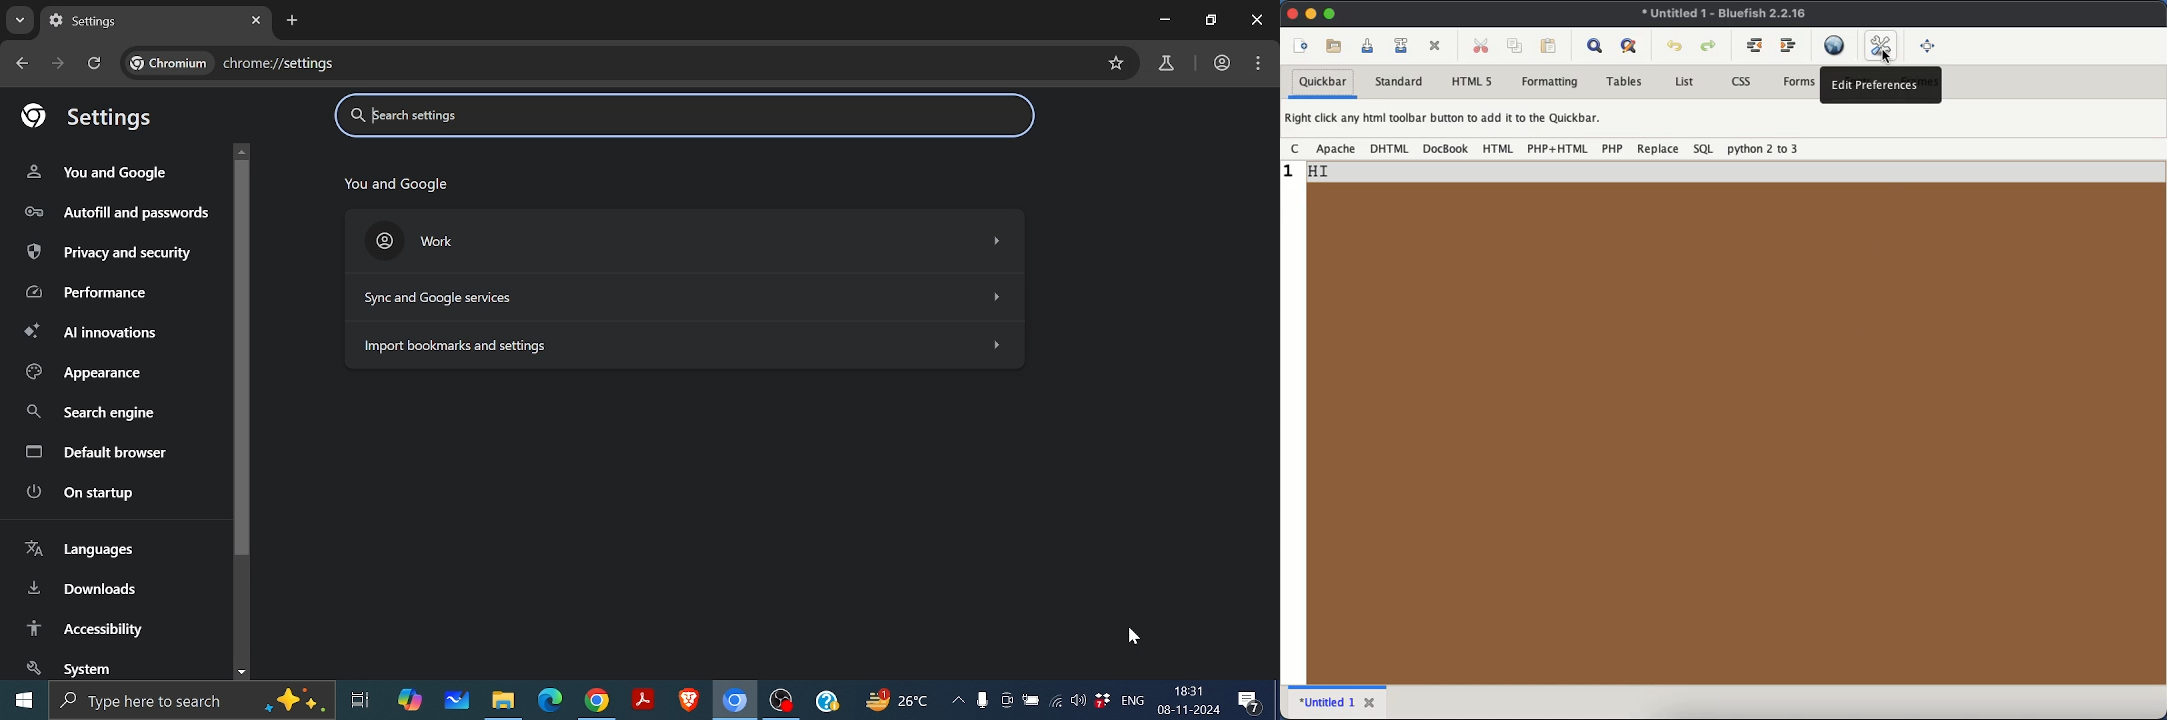 The height and width of the screenshot is (728, 2184). Describe the element at coordinates (1388, 149) in the screenshot. I see `dhtml` at that location.